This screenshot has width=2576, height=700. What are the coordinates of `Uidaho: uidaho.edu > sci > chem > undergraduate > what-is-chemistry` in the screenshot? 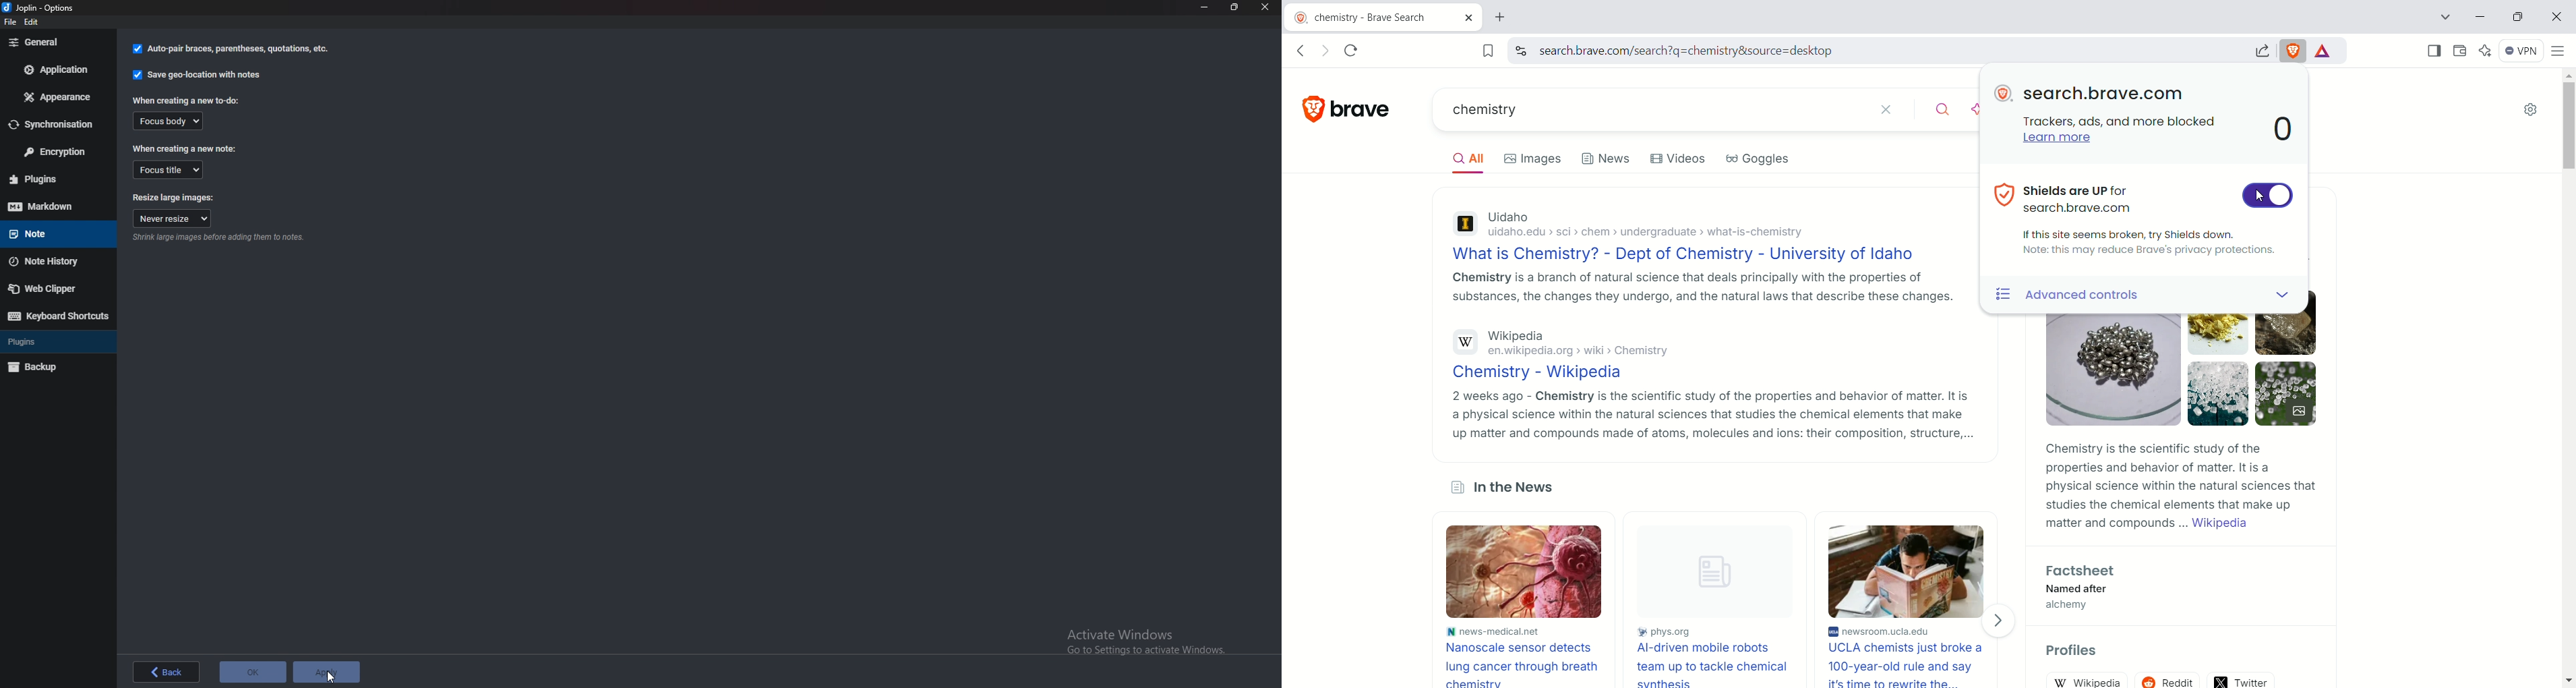 It's located at (1700, 226).